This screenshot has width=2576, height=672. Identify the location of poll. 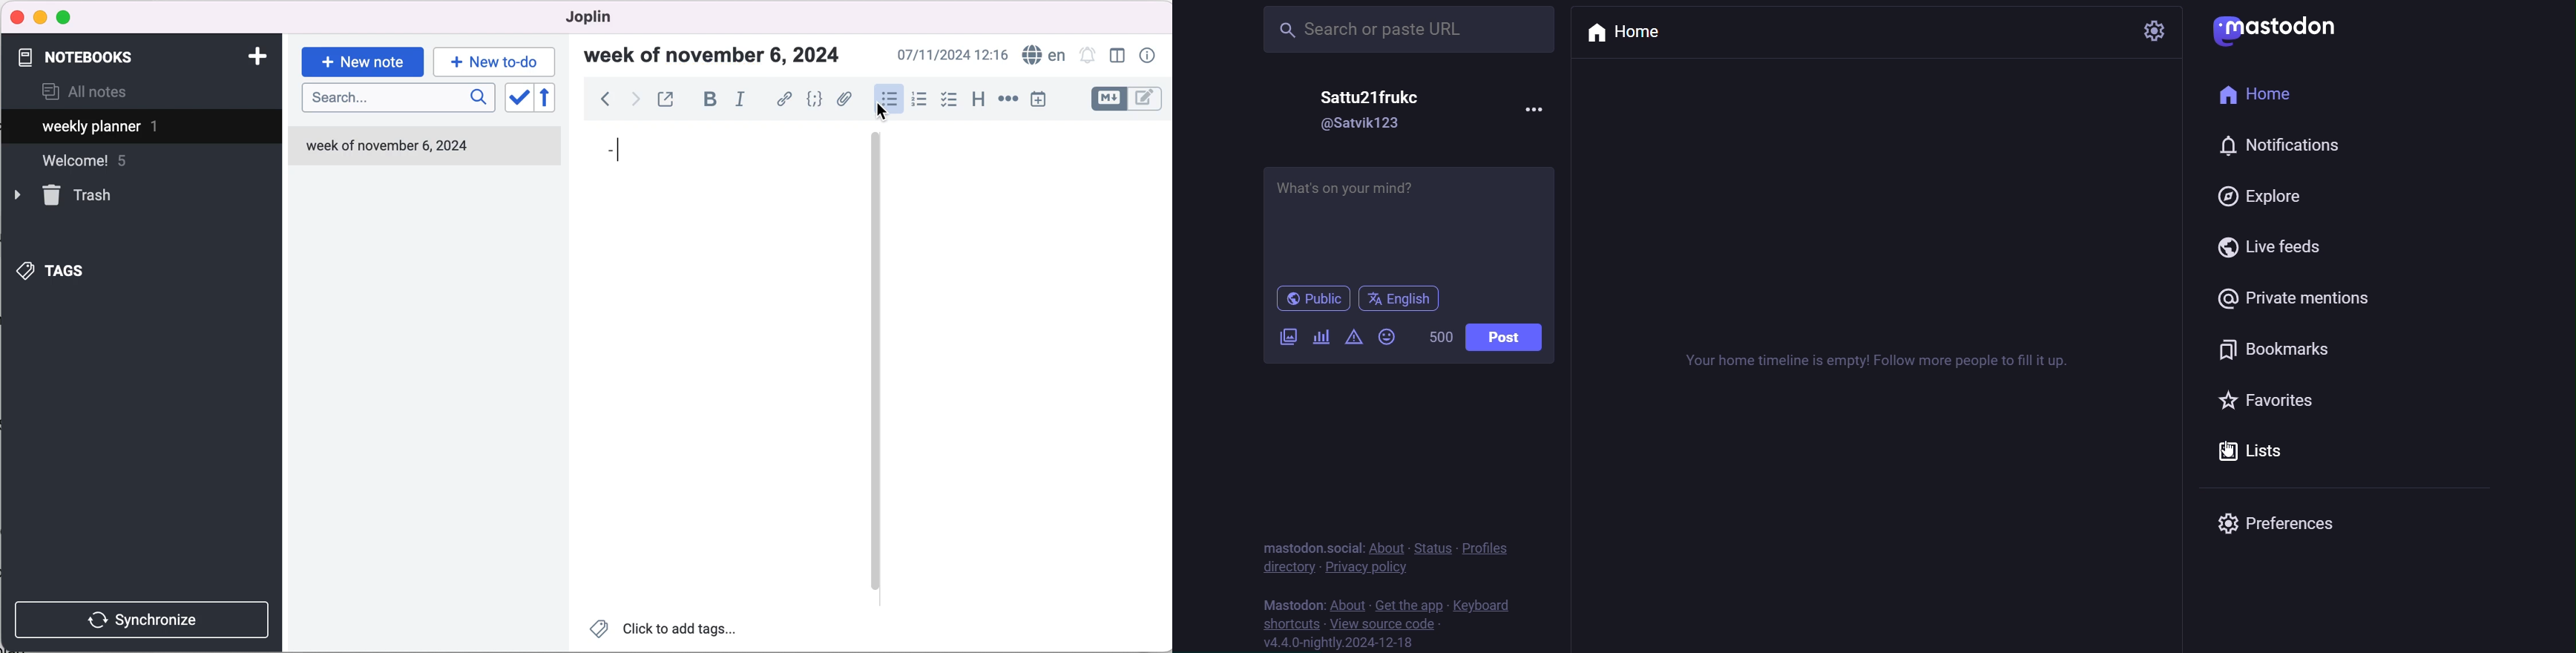
(1321, 336).